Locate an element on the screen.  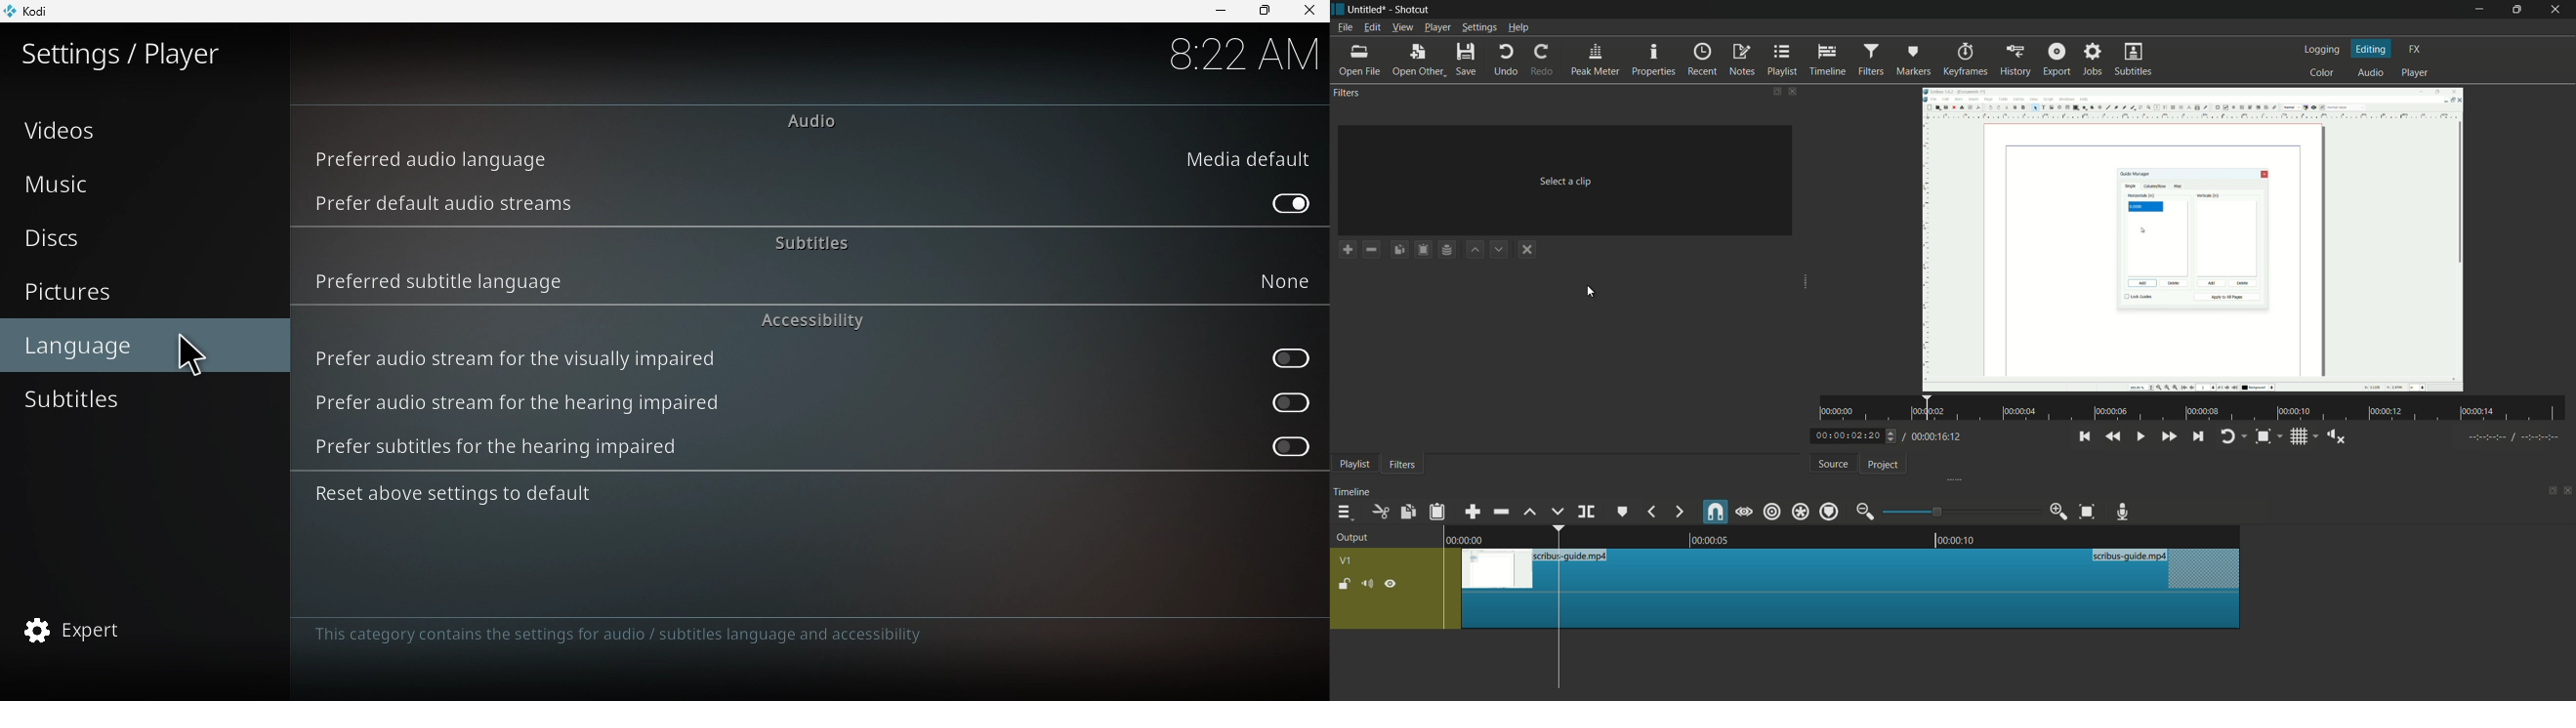
export is located at coordinates (2057, 60).